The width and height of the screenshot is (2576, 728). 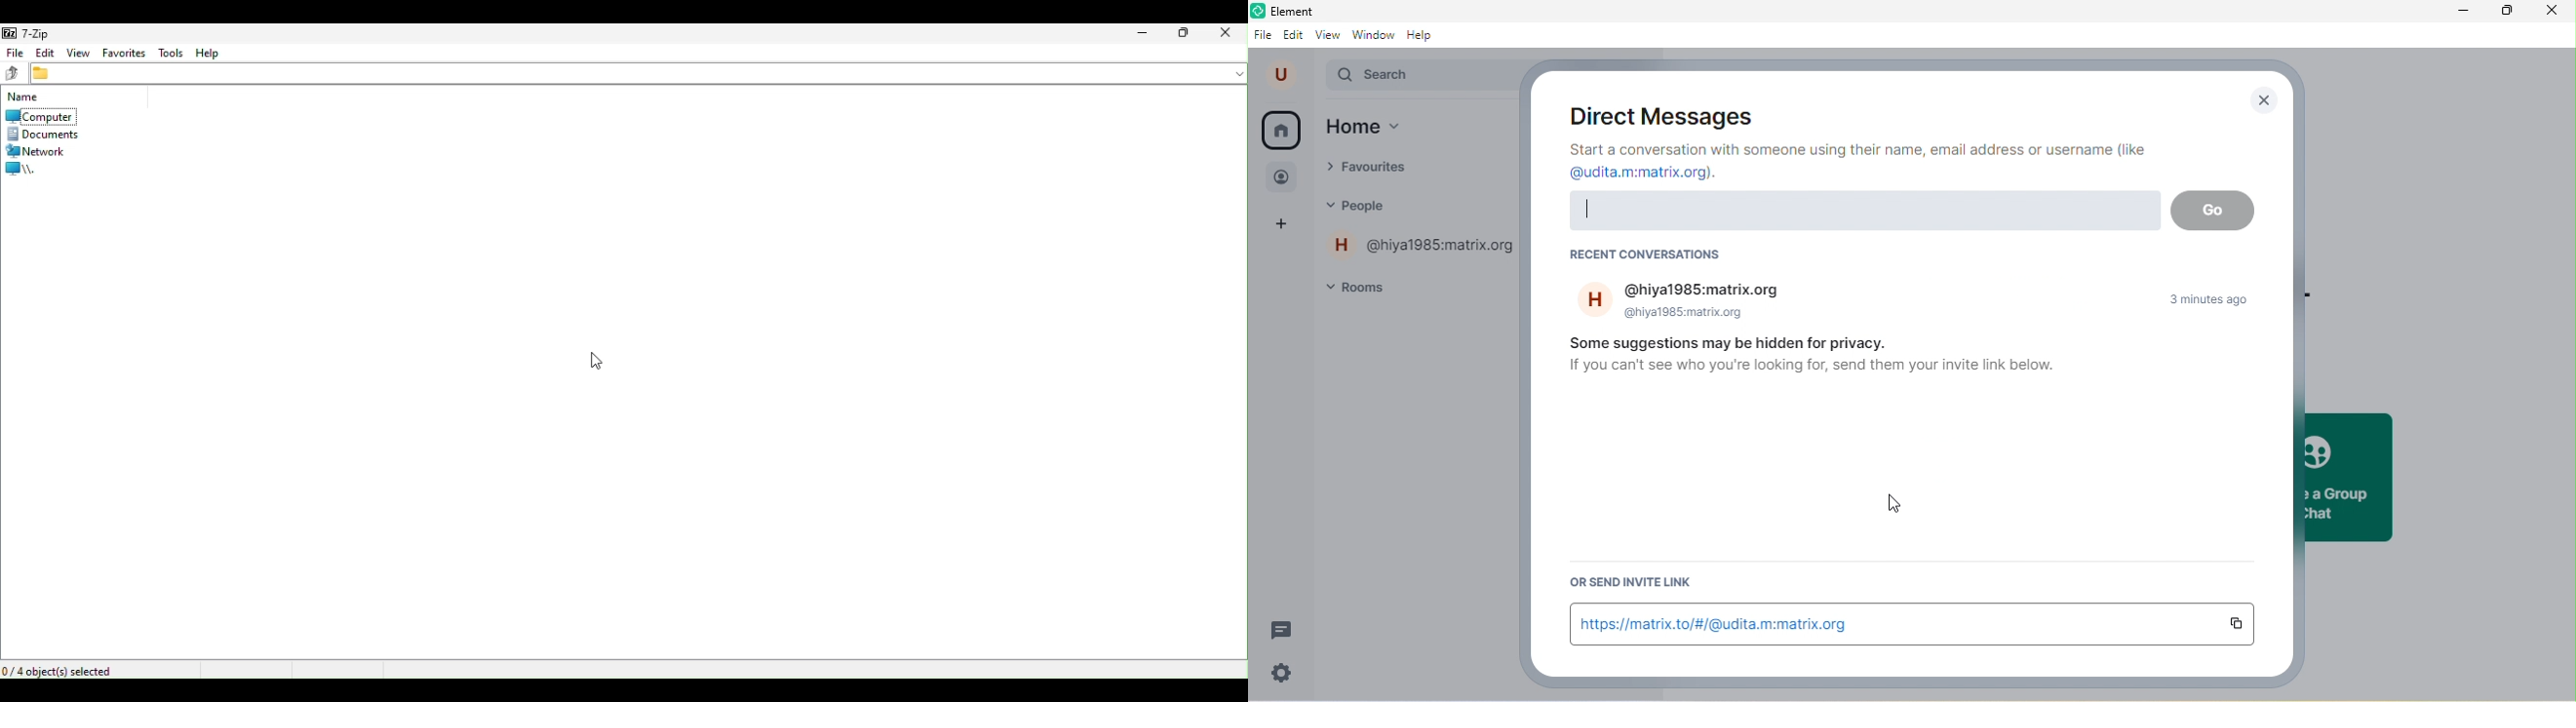 I want to click on help, so click(x=1425, y=35).